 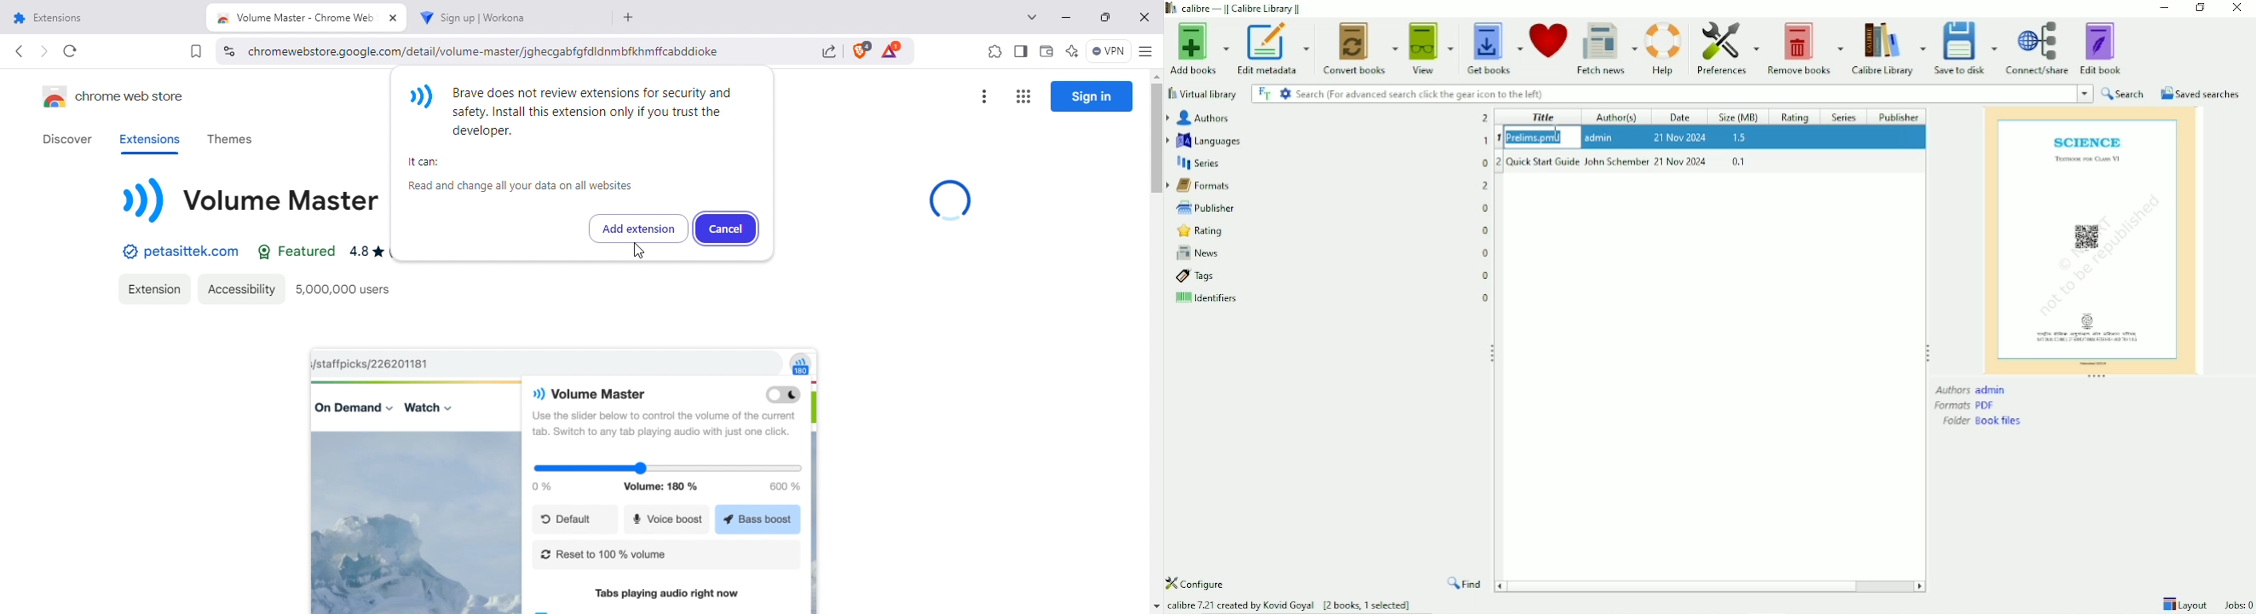 I want to click on Minimize, so click(x=2160, y=8).